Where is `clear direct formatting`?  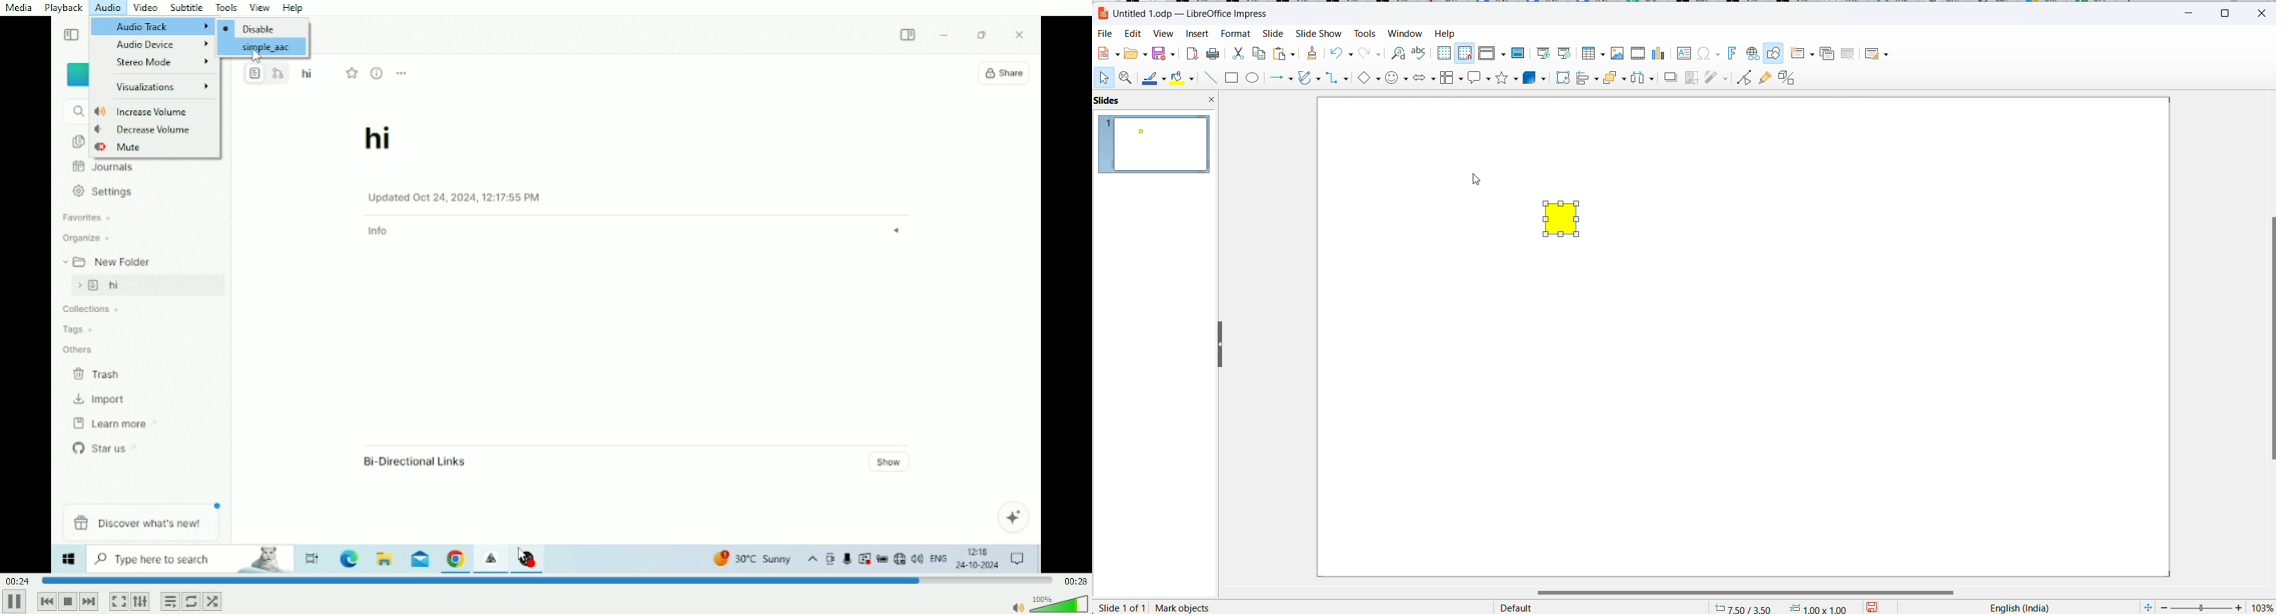
clear direct formatting is located at coordinates (1311, 53).